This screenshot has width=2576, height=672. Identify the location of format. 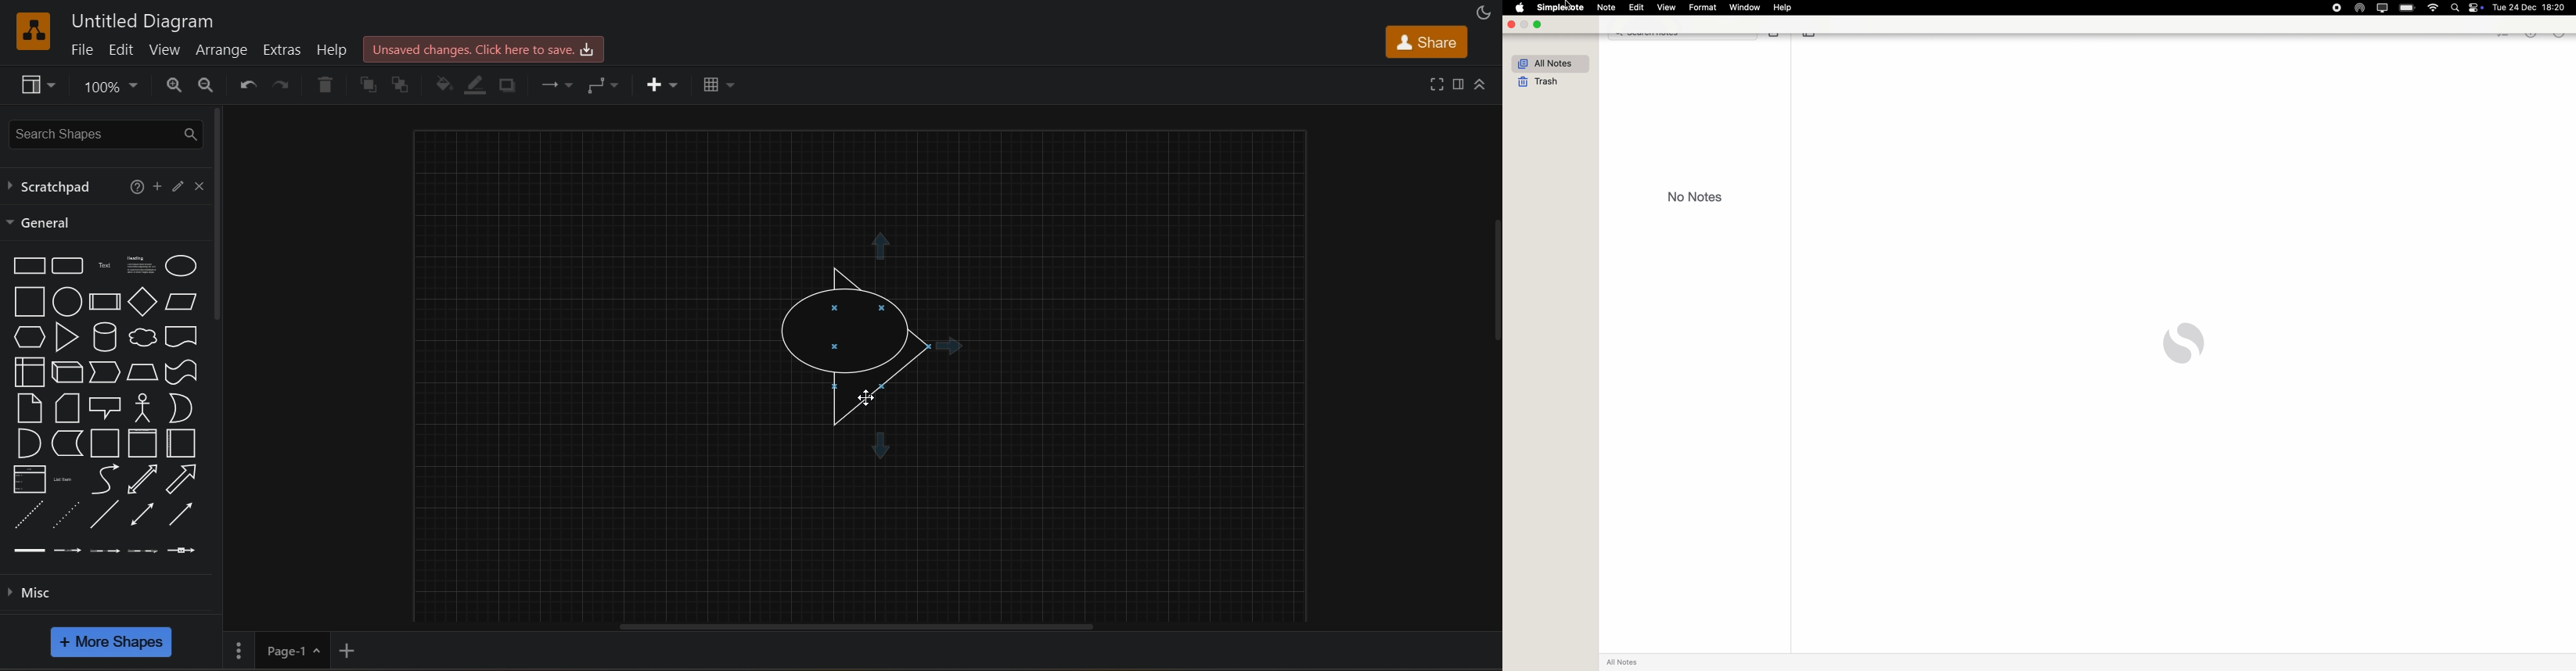
(1456, 82).